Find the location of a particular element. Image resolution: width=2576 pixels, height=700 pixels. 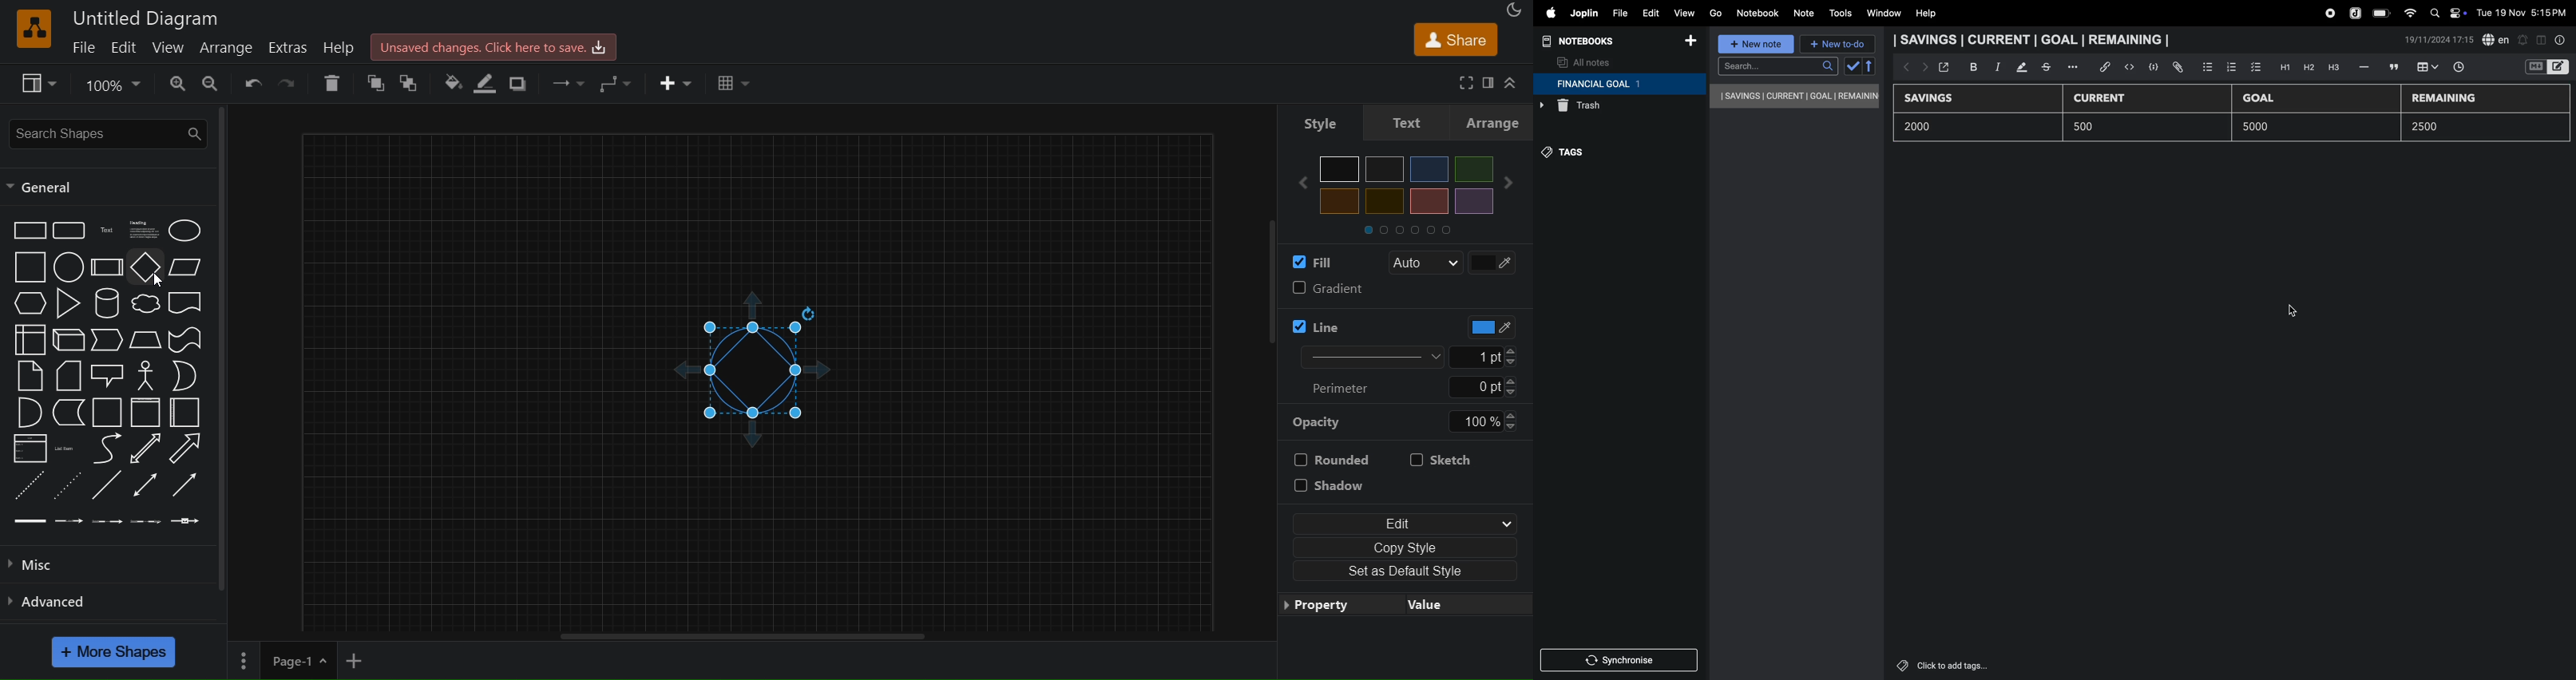

click to add tags is located at coordinates (1964, 664).